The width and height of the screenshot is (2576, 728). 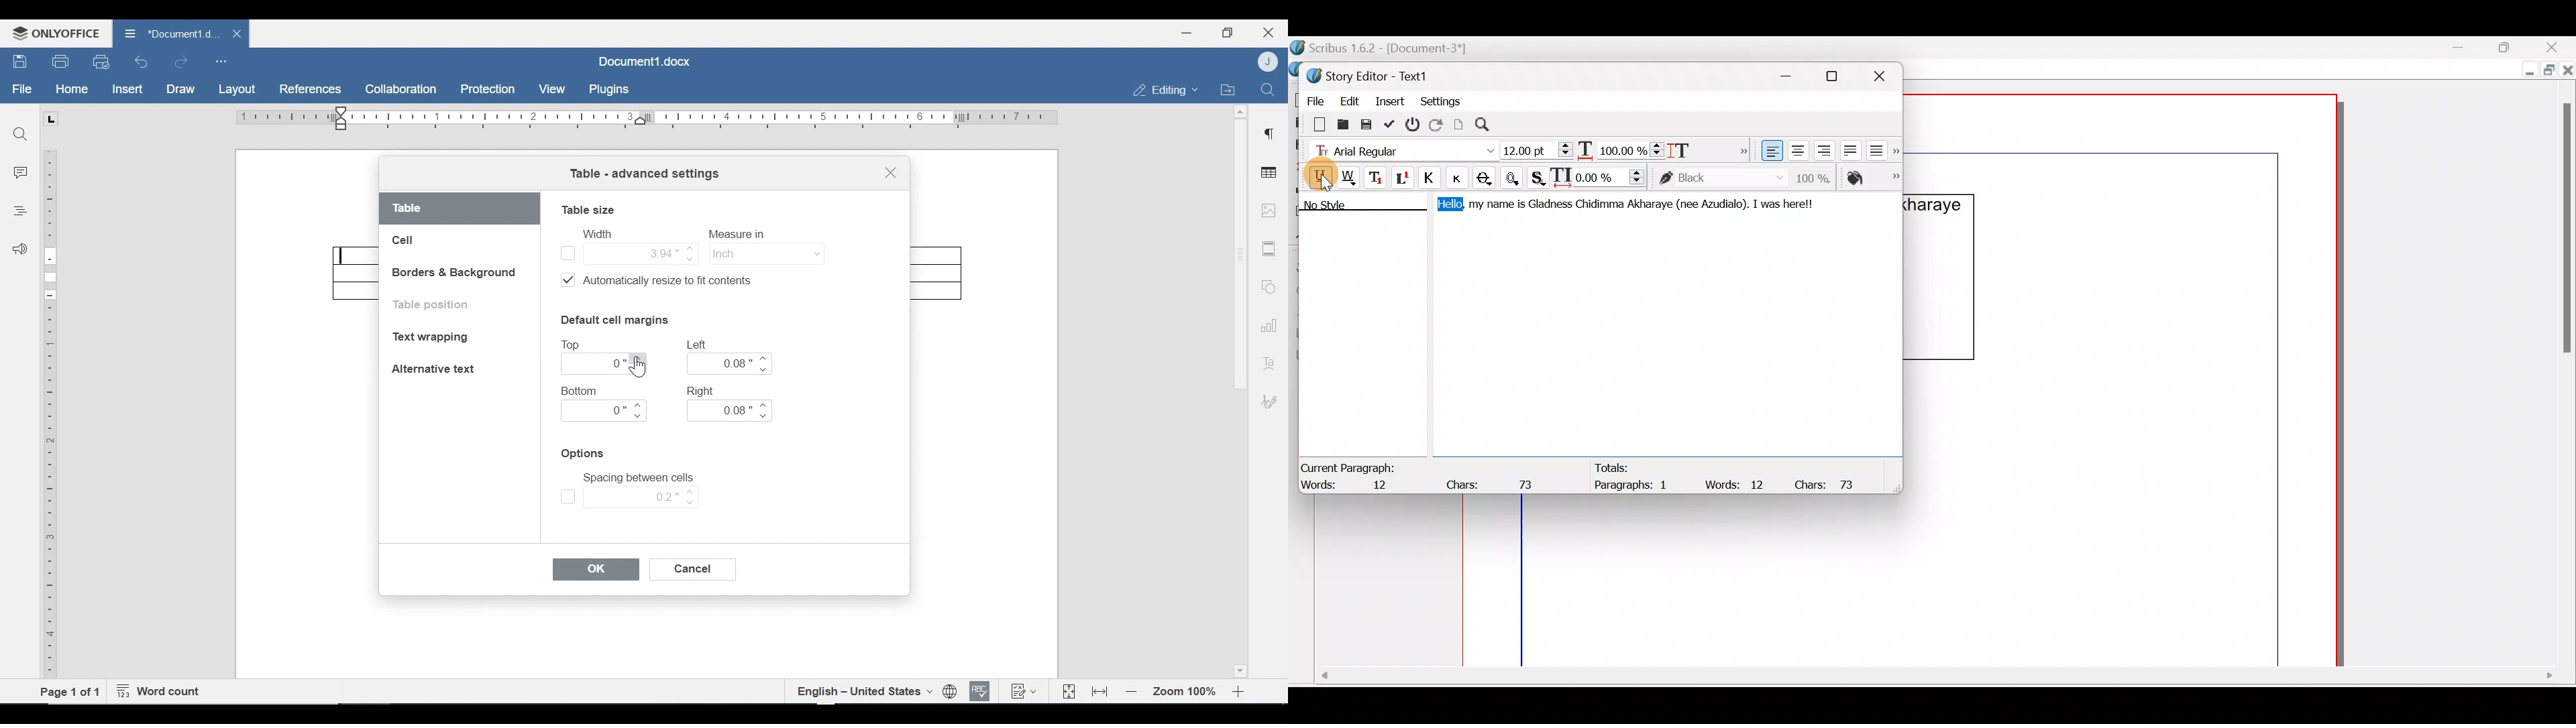 What do you see at coordinates (1349, 99) in the screenshot?
I see `Edit ` at bounding box center [1349, 99].